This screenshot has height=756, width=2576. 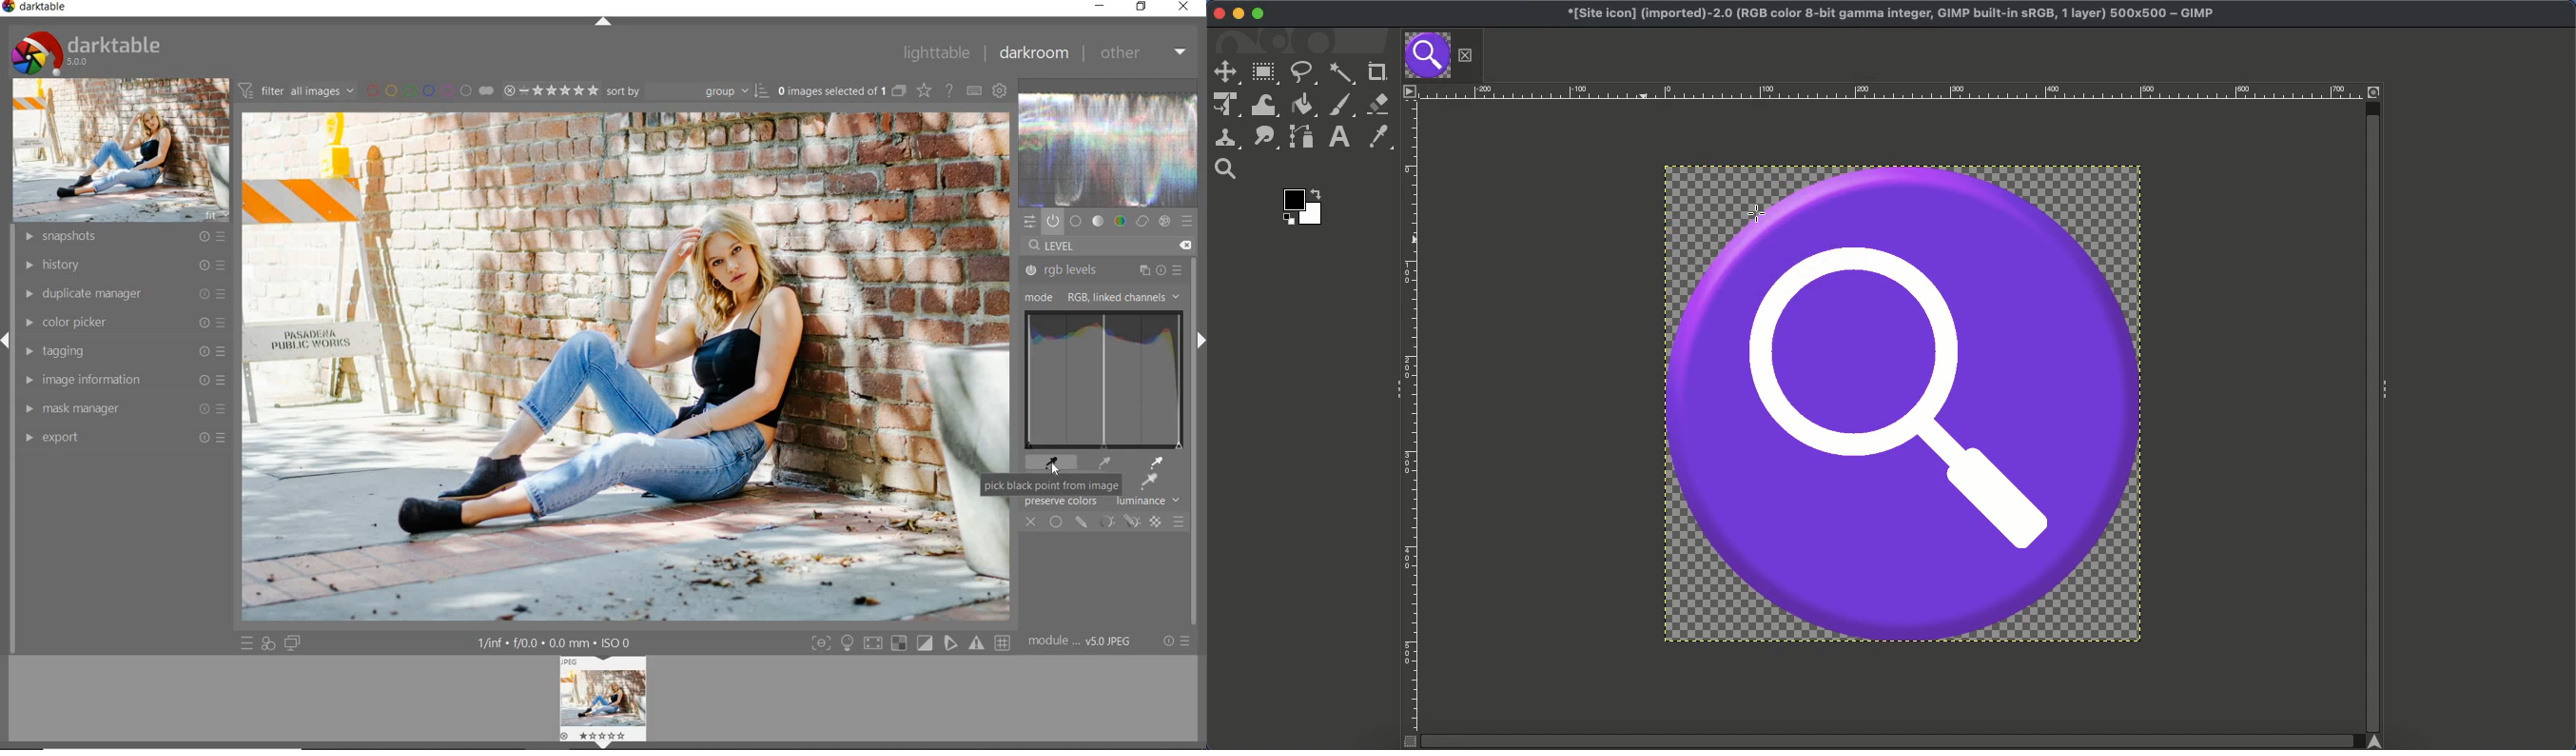 What do you see at coordinates (248, 644) in the screenshot?
I see `quick access to presets` at bounding box center [248, 644].